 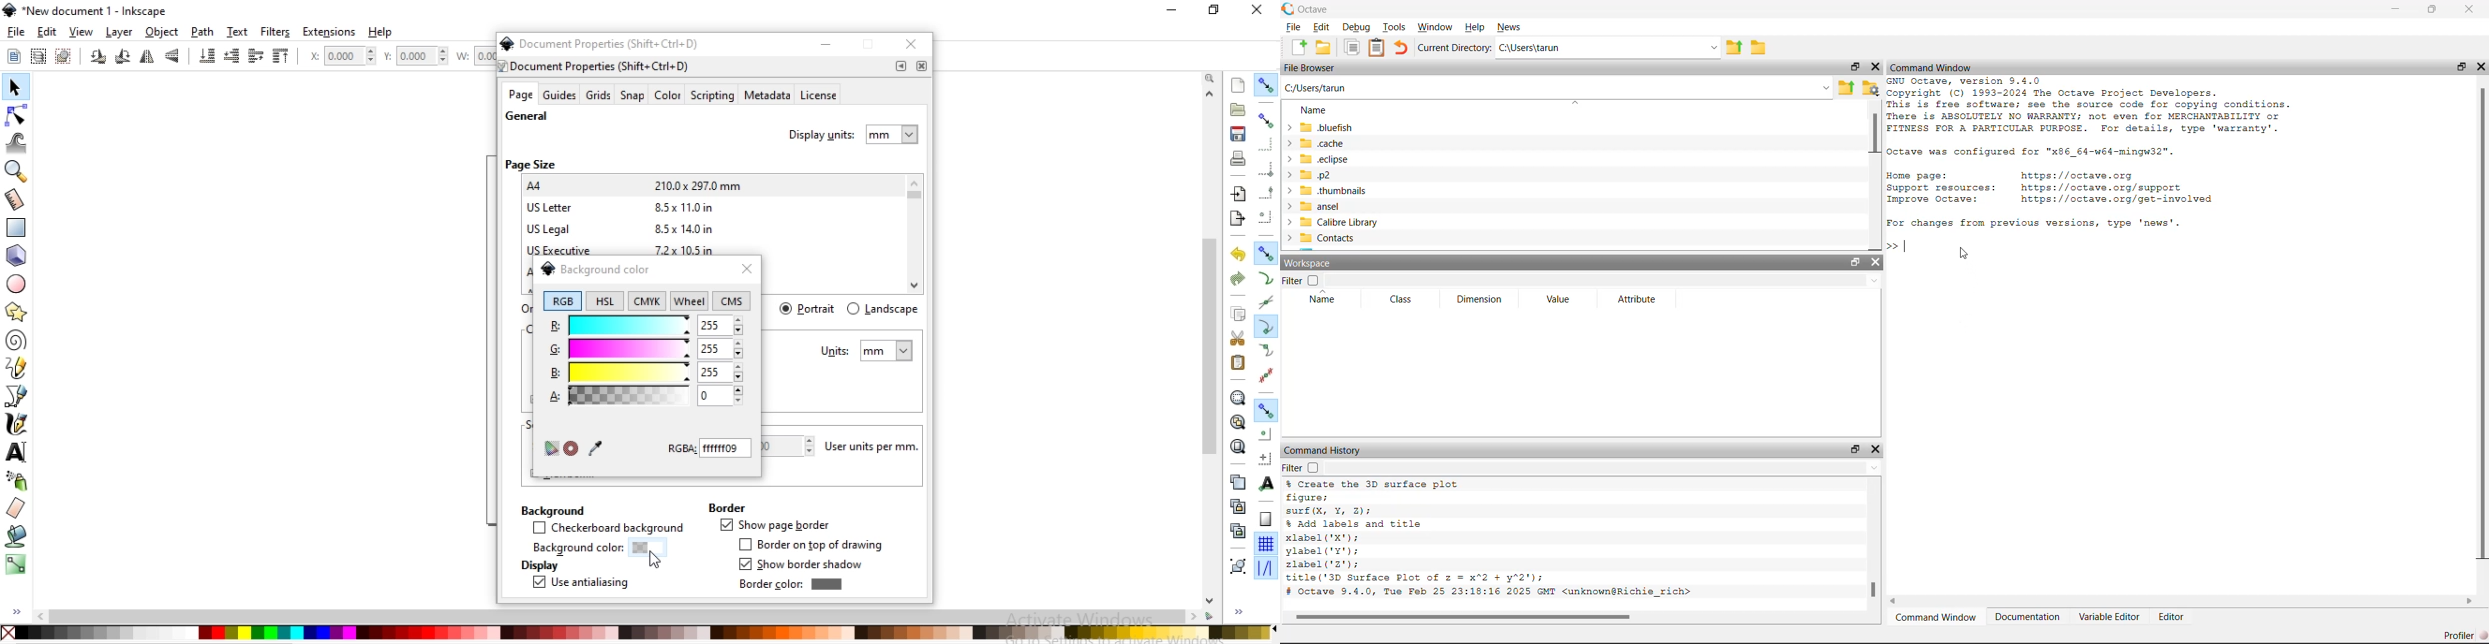 What do you see at coordinates (710, 395) in the screenshot?
I see `0` at bounding box center [710, 395].